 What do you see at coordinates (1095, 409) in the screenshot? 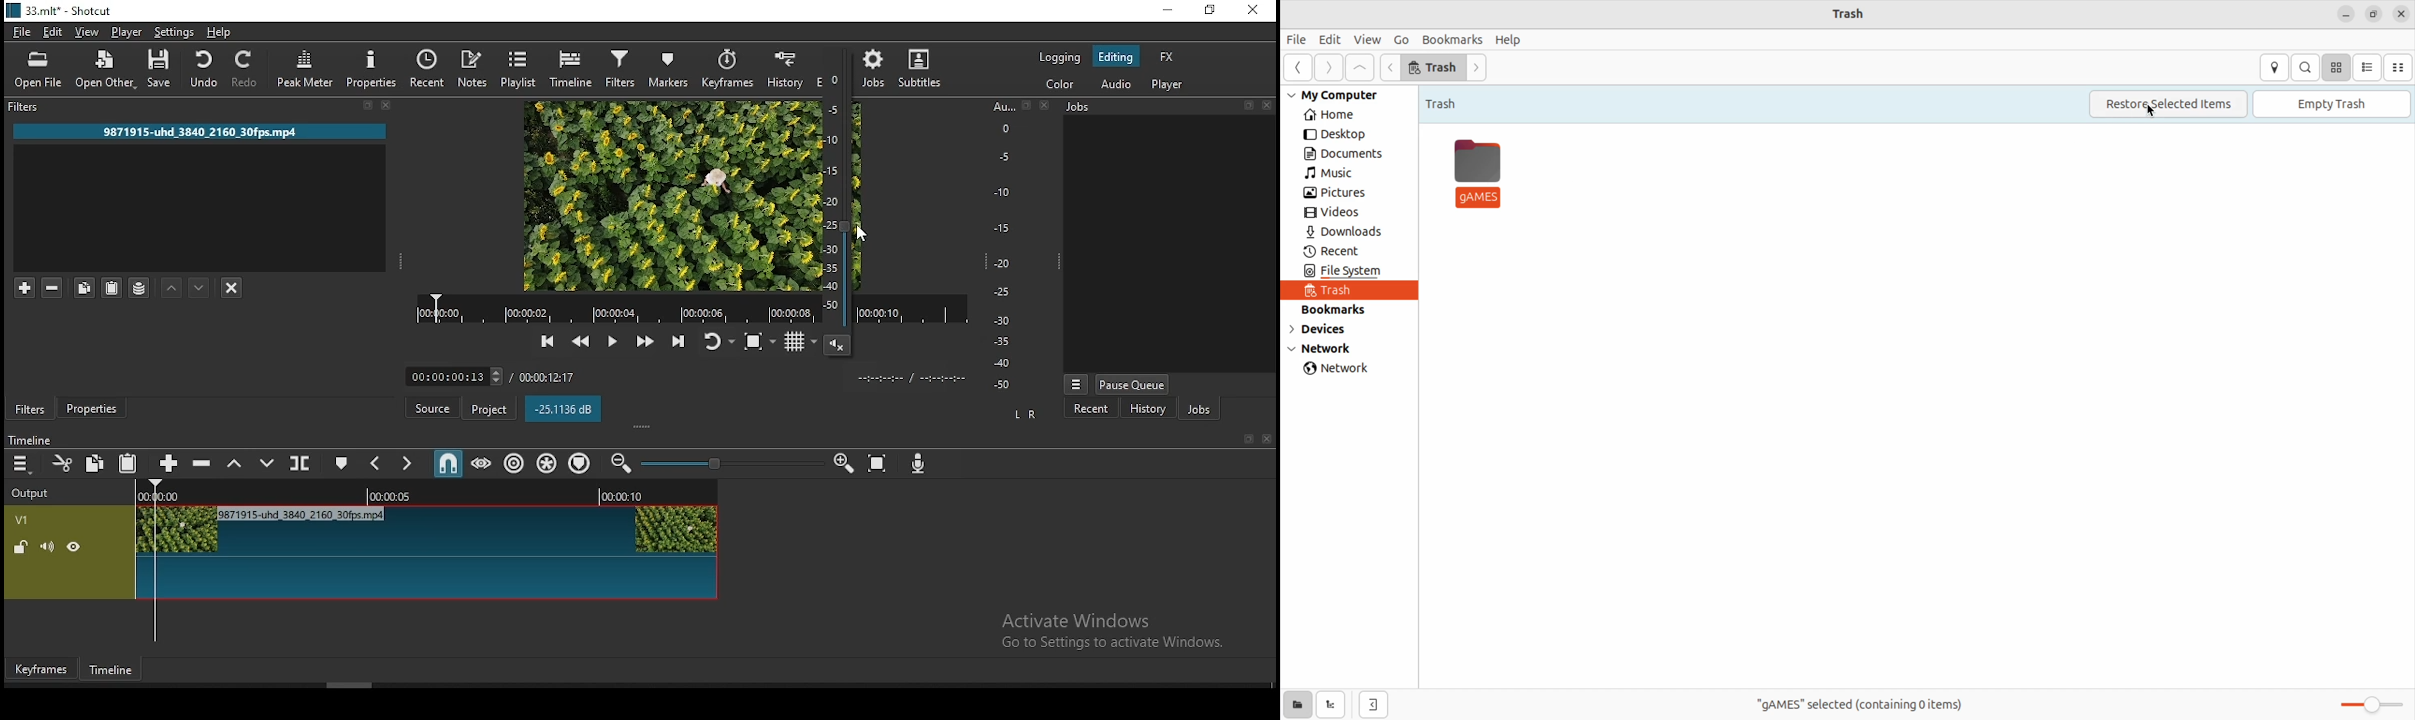
I see `recent` at bounding box center [1095, 409].